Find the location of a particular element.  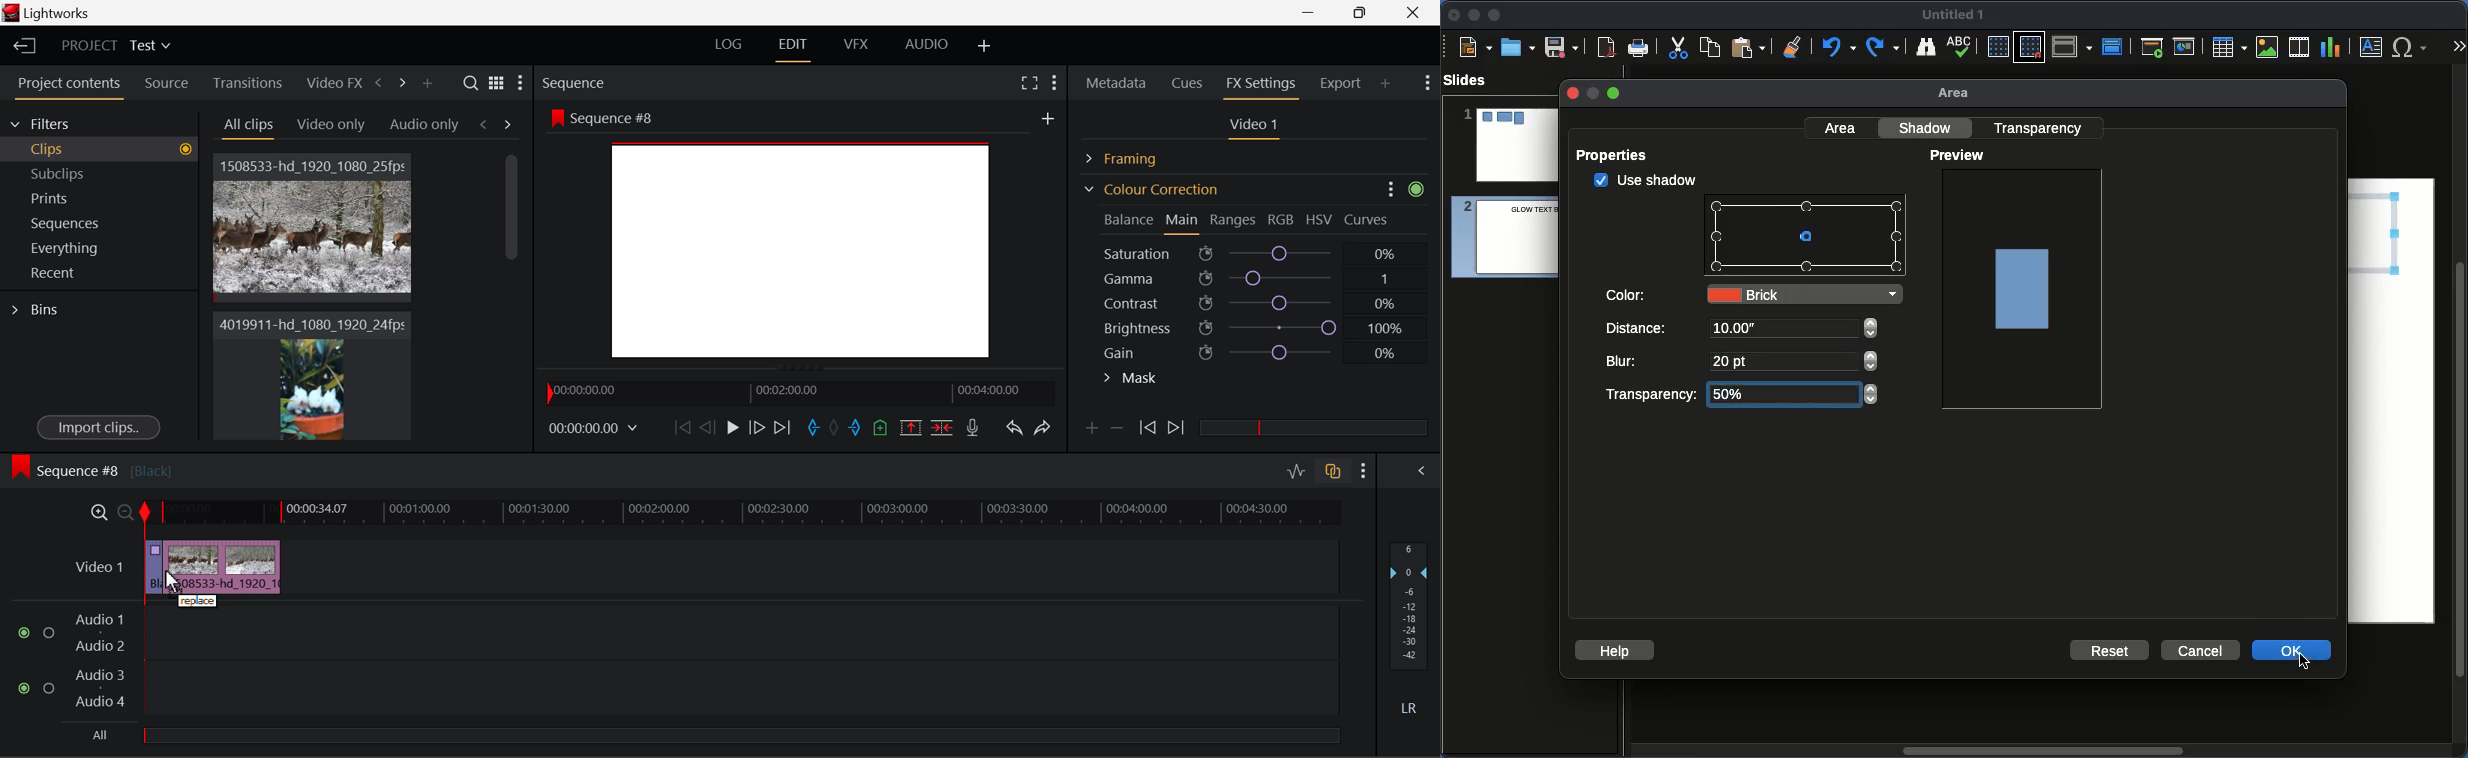

Add Layout is located at coordinates (985, 47).